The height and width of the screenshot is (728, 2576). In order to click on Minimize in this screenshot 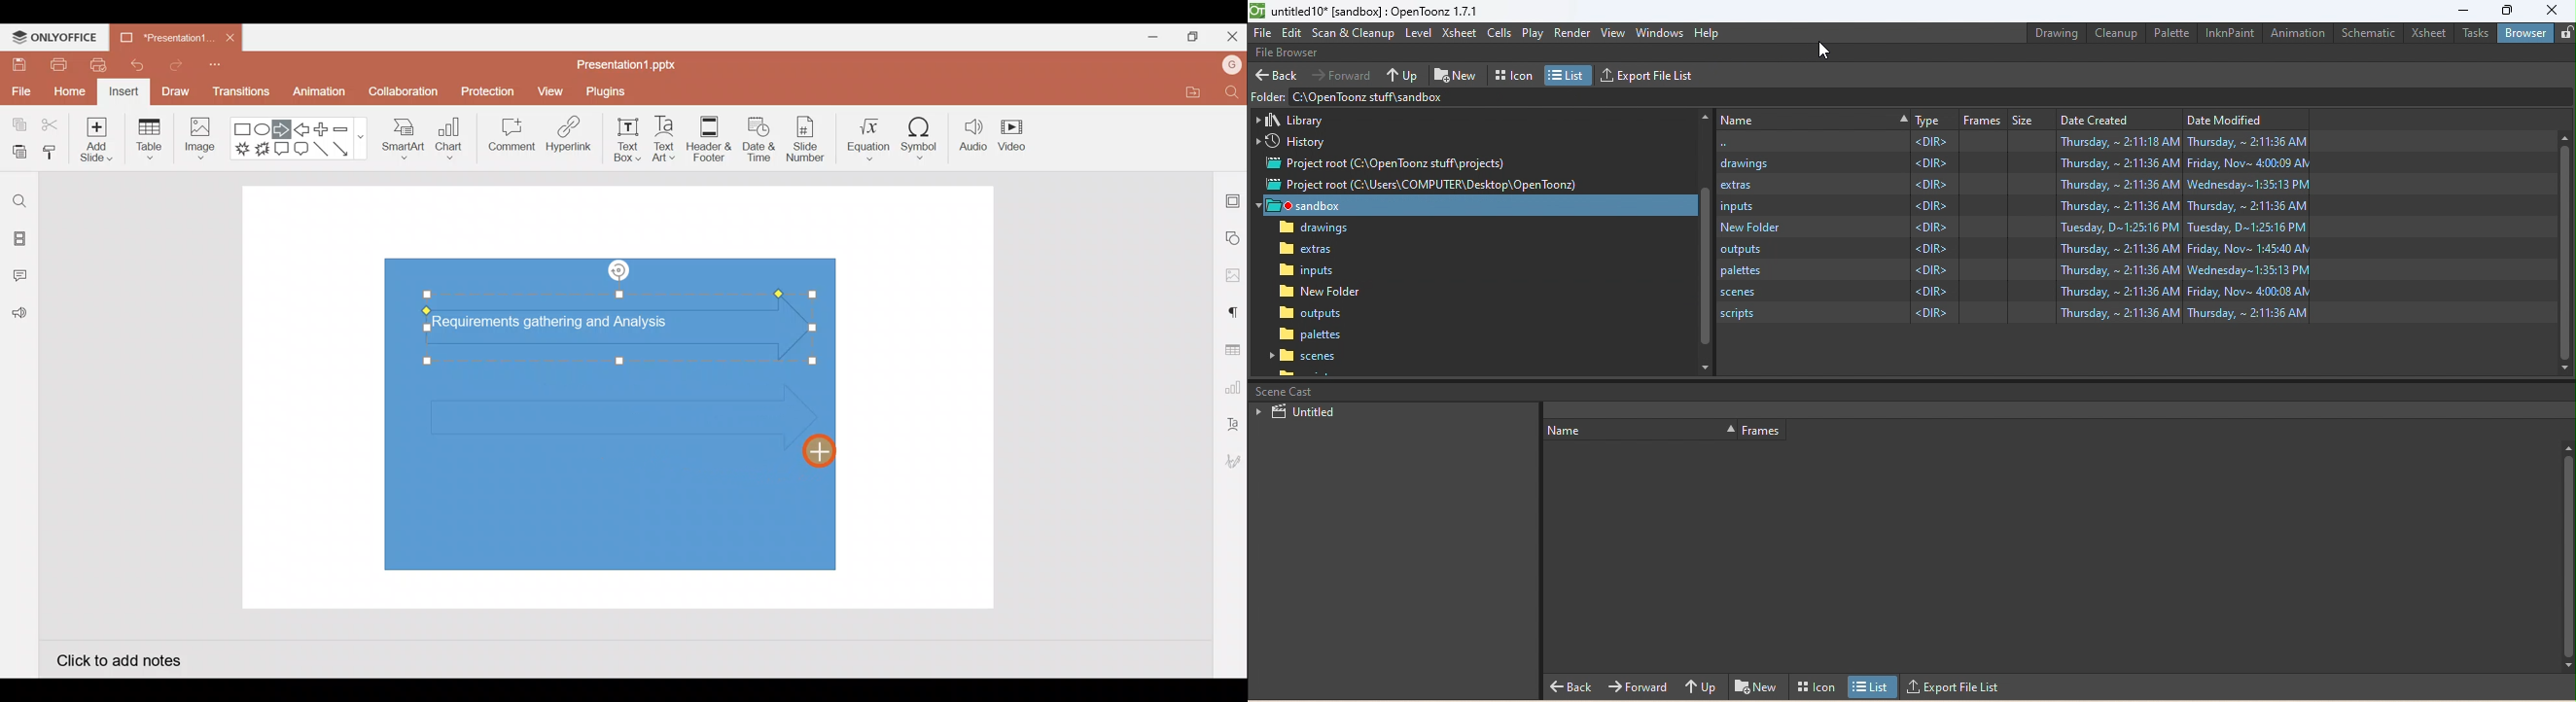, I will do `click(1148, 34)`.